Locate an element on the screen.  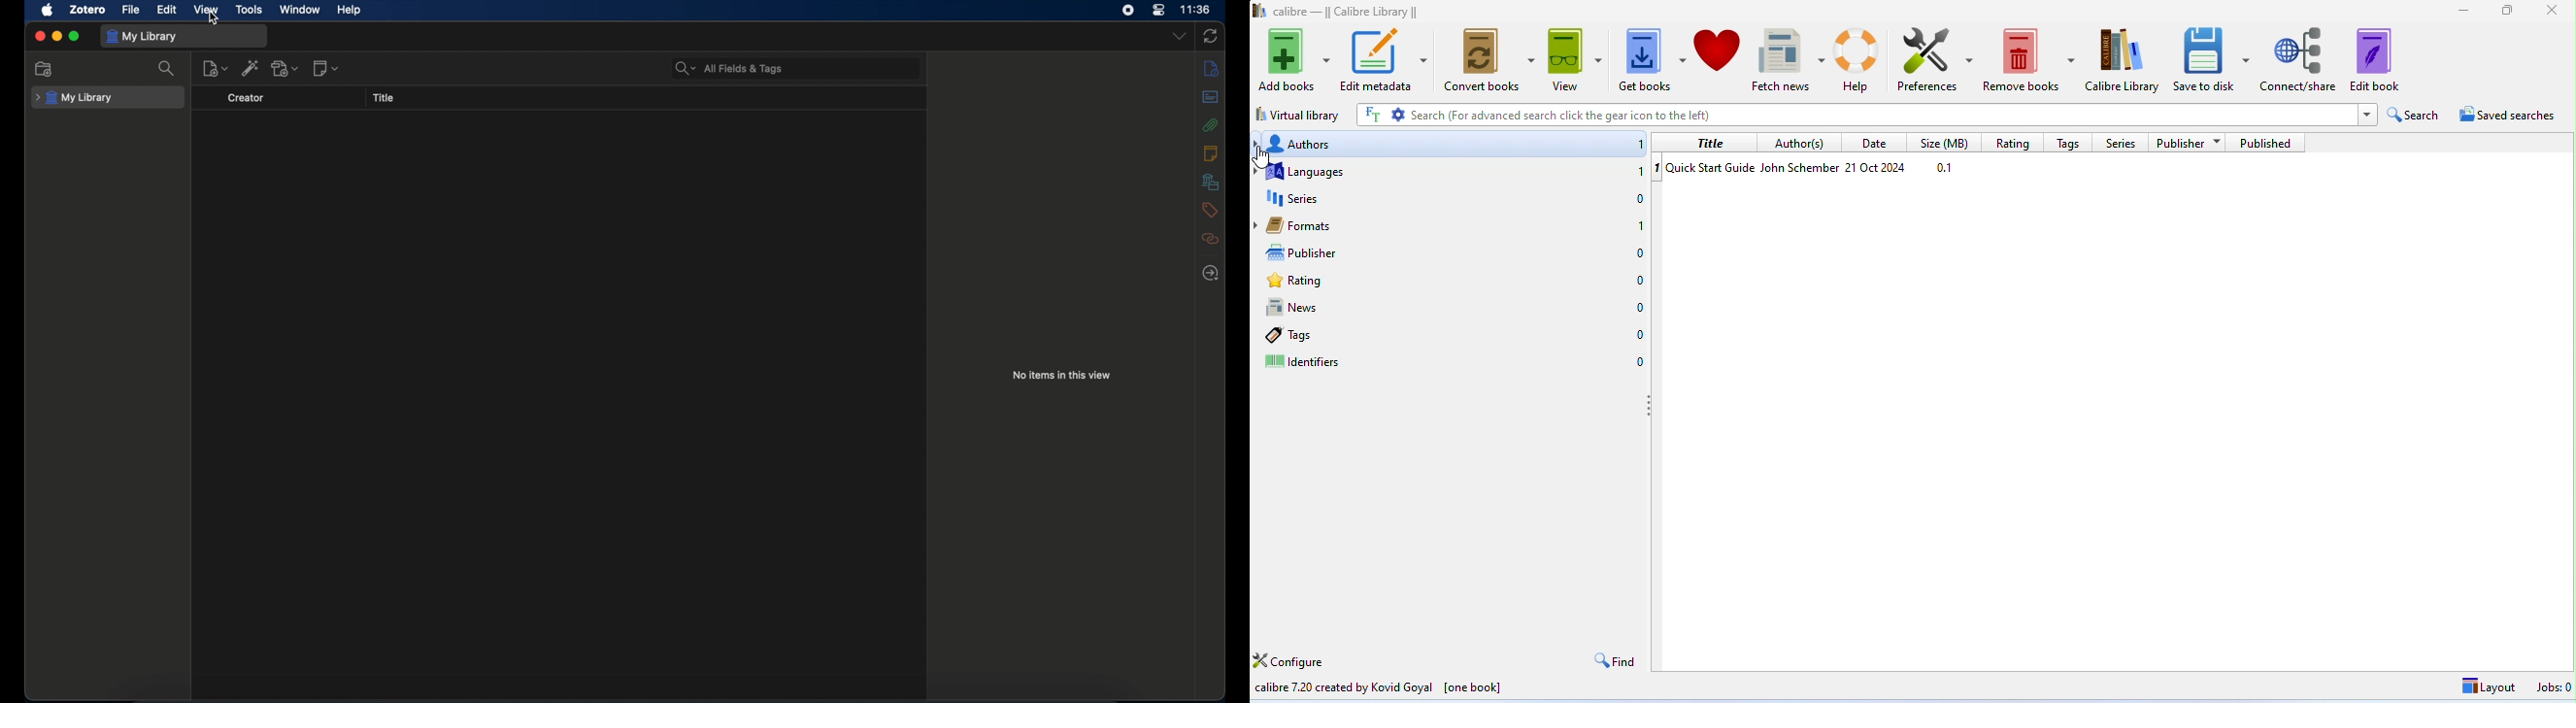
convert books is located at coordinates (1489, 60).